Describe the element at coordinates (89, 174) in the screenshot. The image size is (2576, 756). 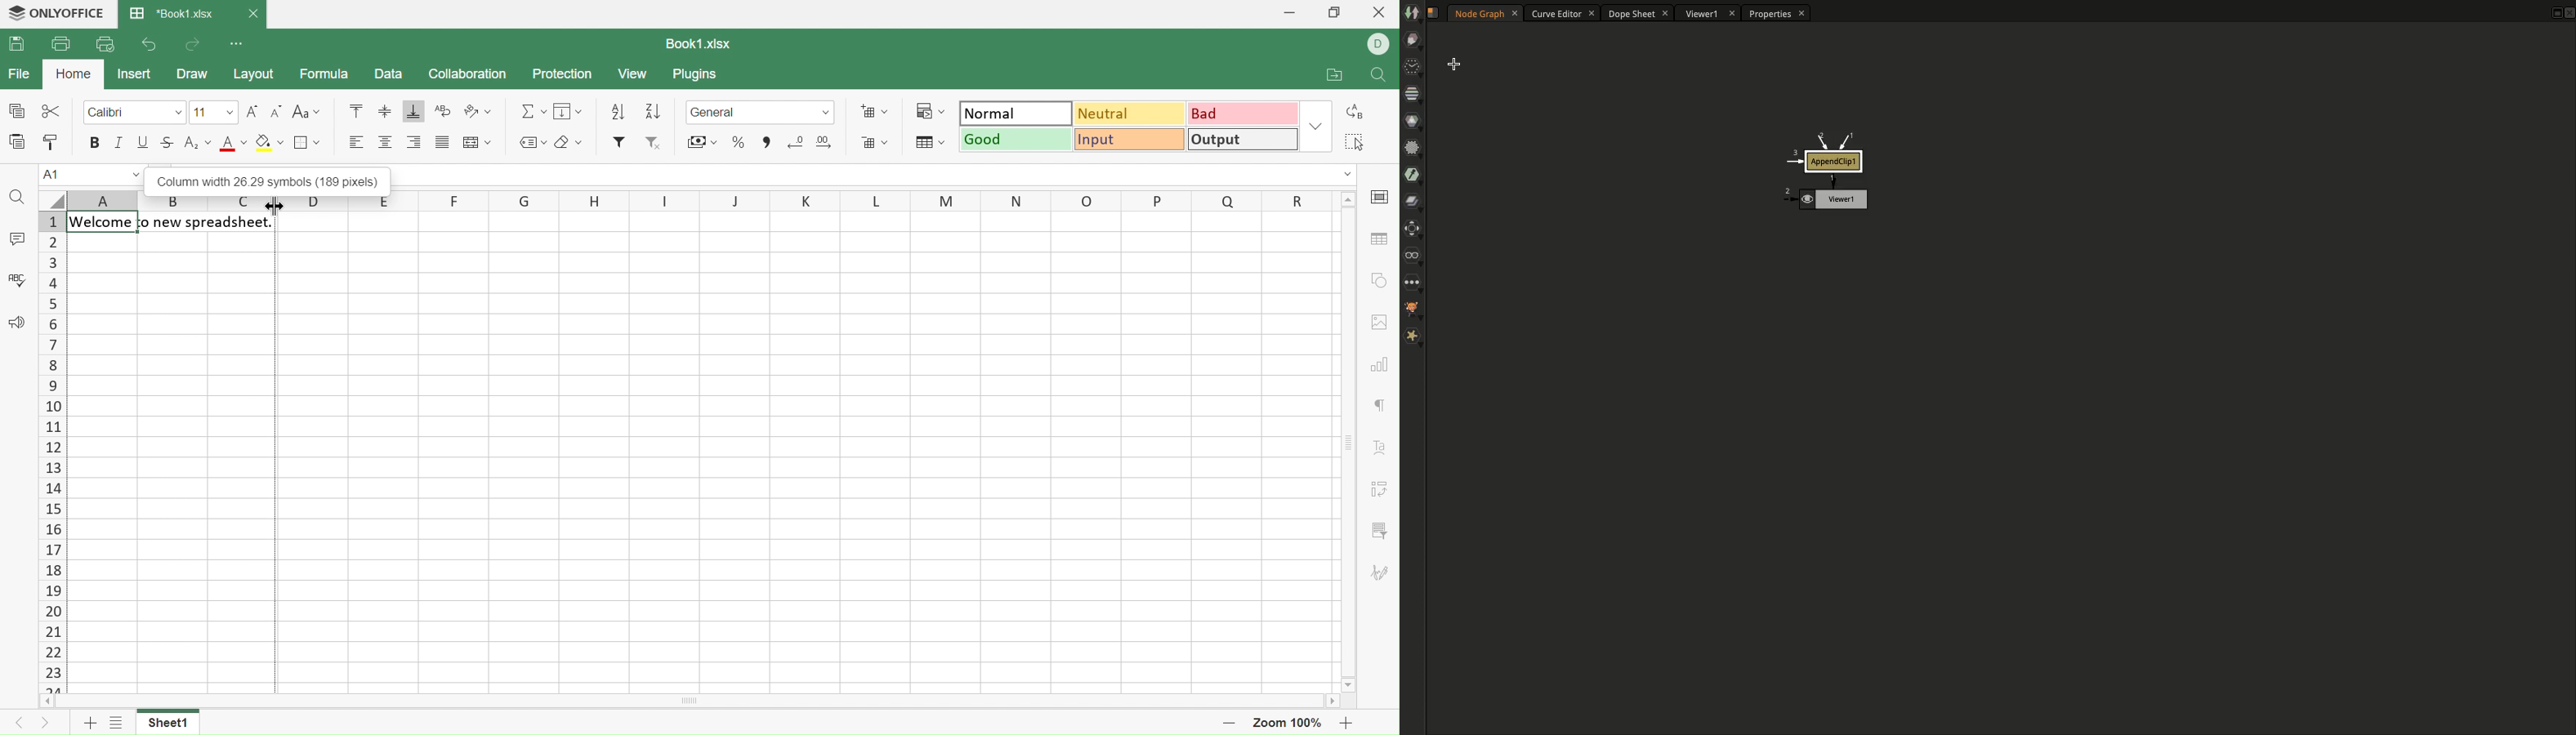
I see `A1` at that location.